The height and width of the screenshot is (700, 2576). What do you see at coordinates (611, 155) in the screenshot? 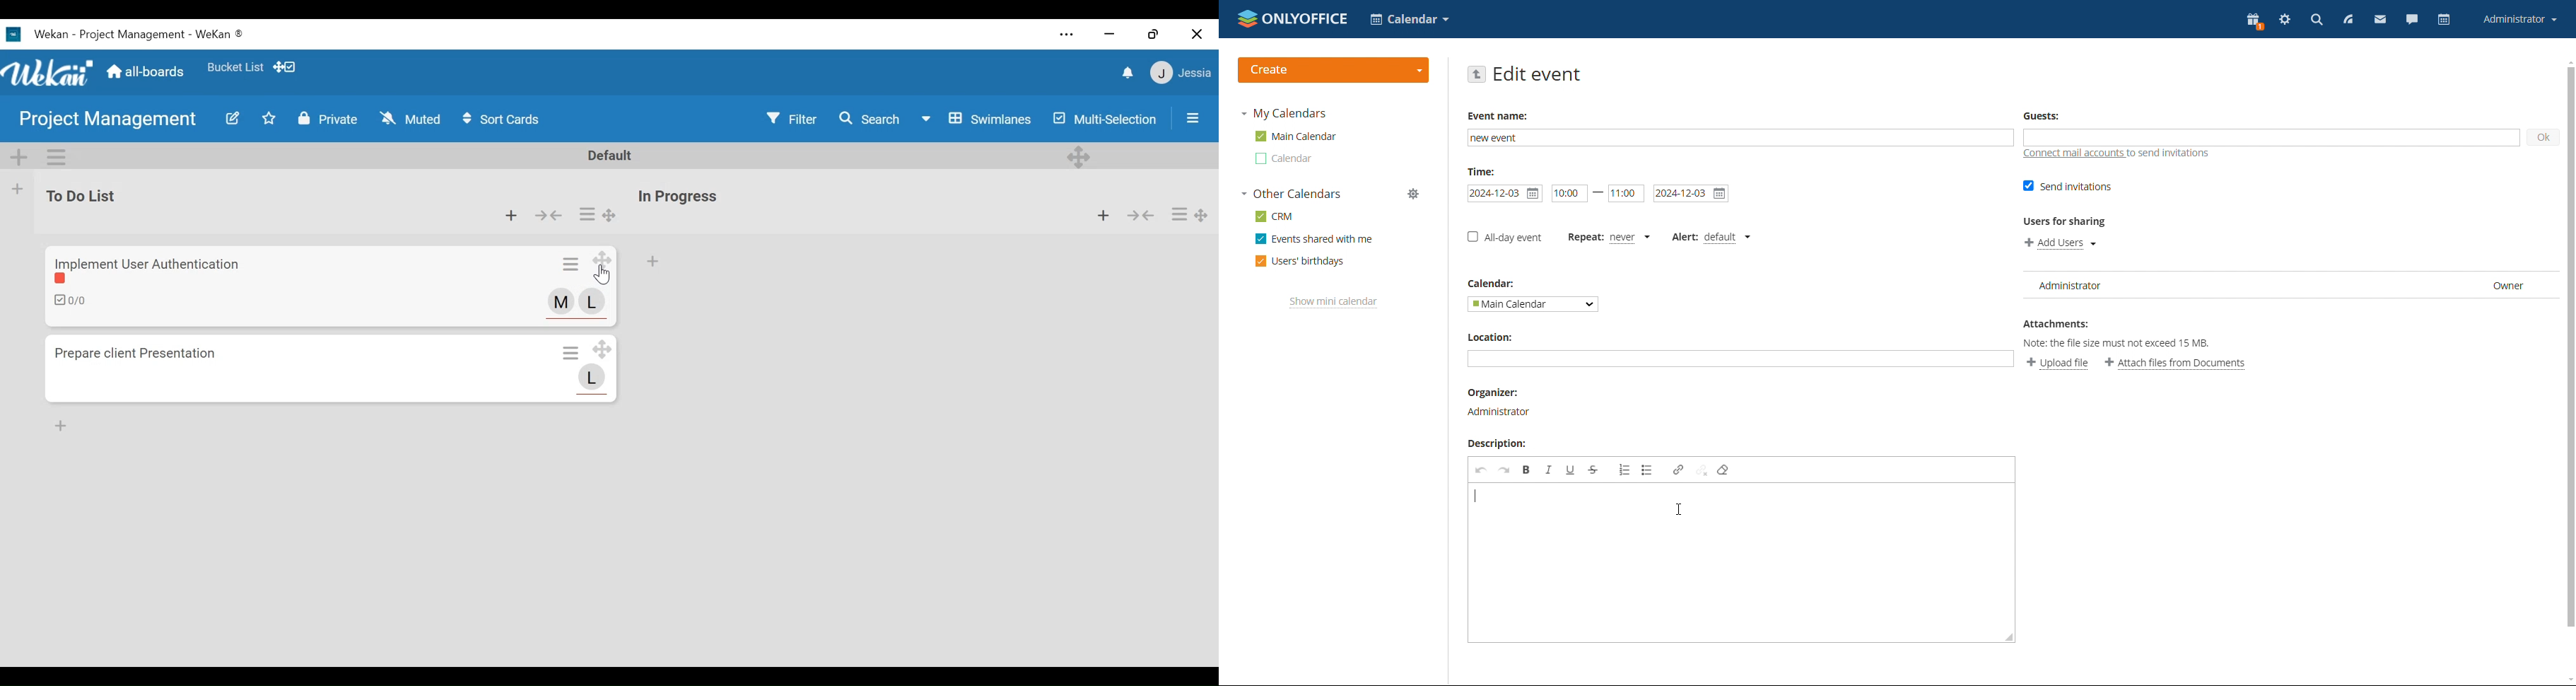
I see `Default` at bounding box center [611, 155].